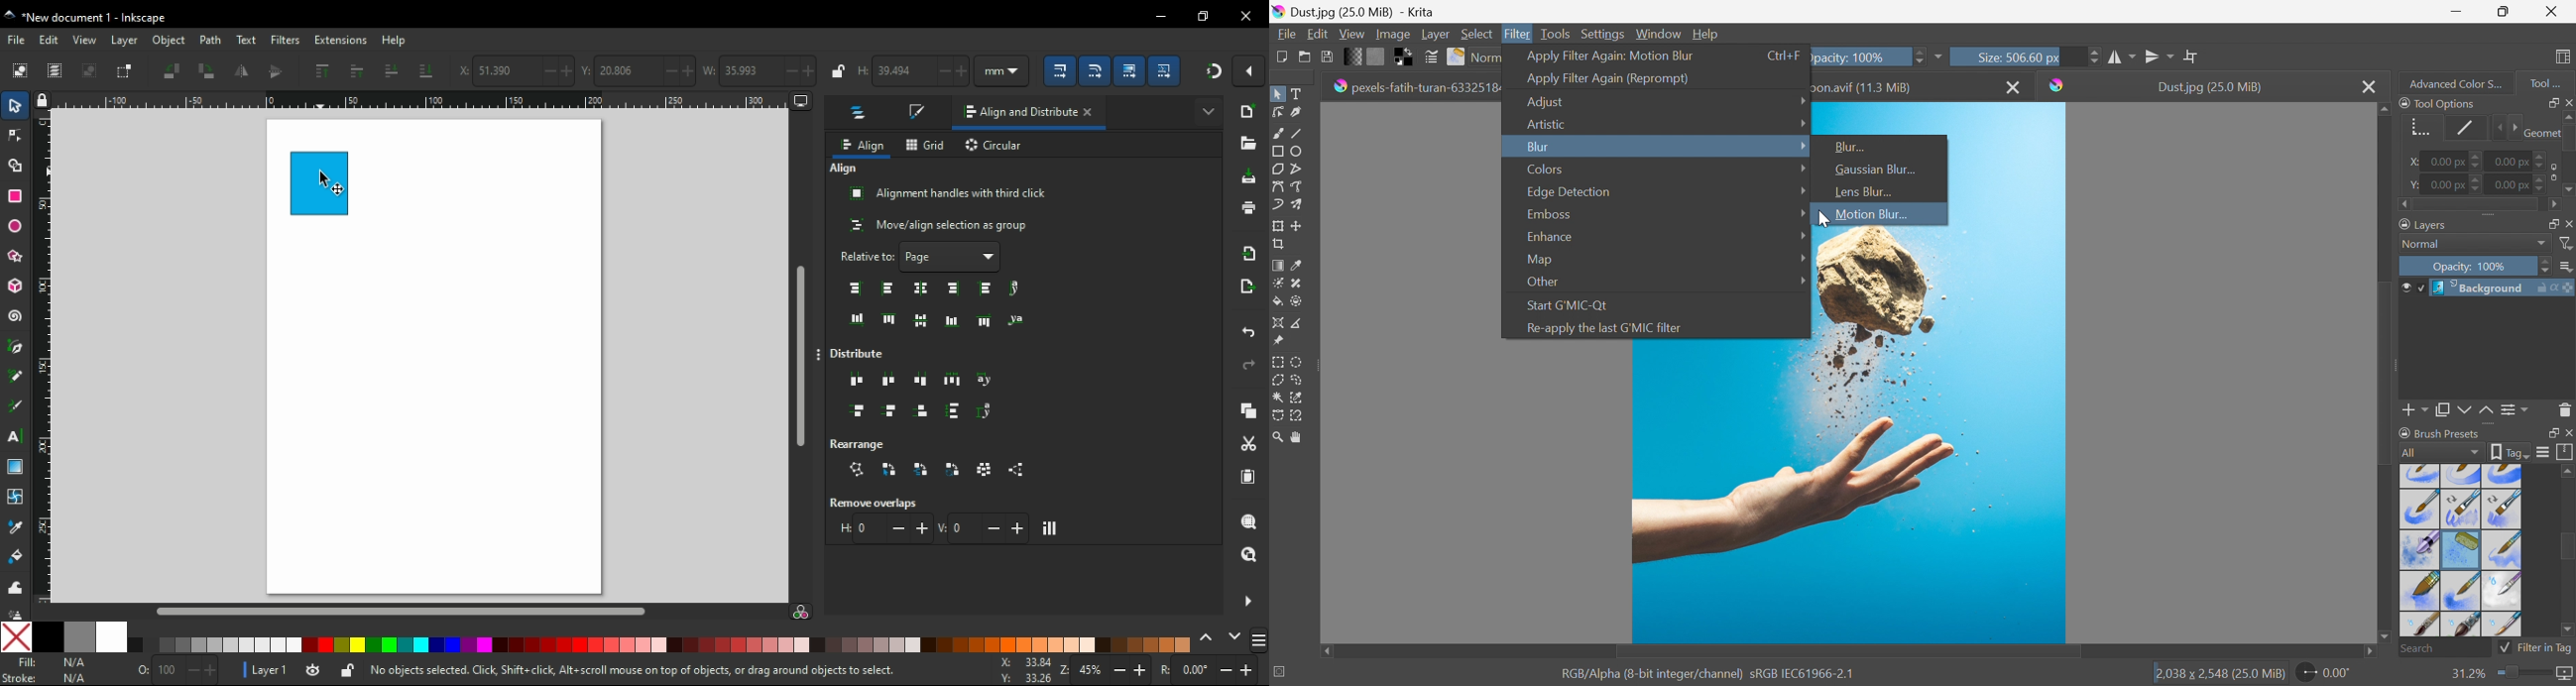 The height and width of the screenshot is (700, 2576). What do you see at coordinates (1543, 282) in the screenshot?
I see `Other` at bounding box center [1543, 282].